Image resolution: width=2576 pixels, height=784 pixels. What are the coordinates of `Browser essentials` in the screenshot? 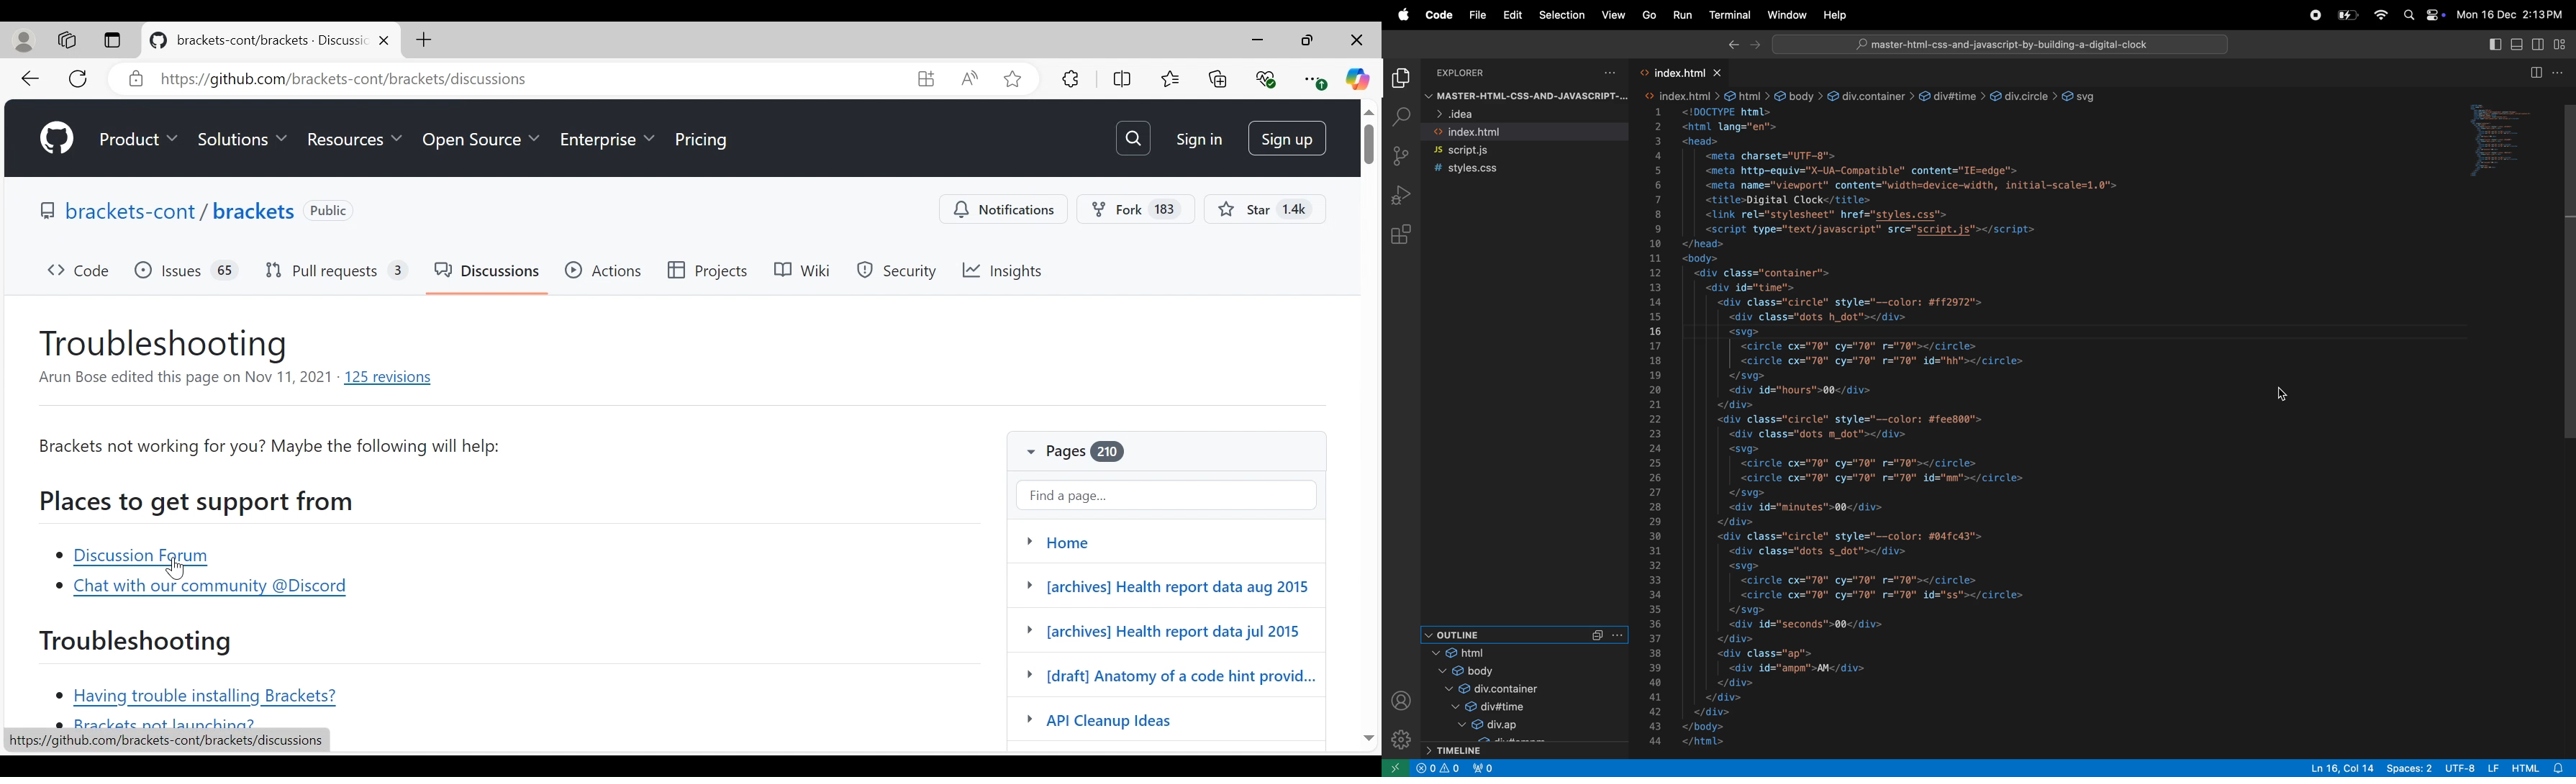 It's located at (1268, 78).